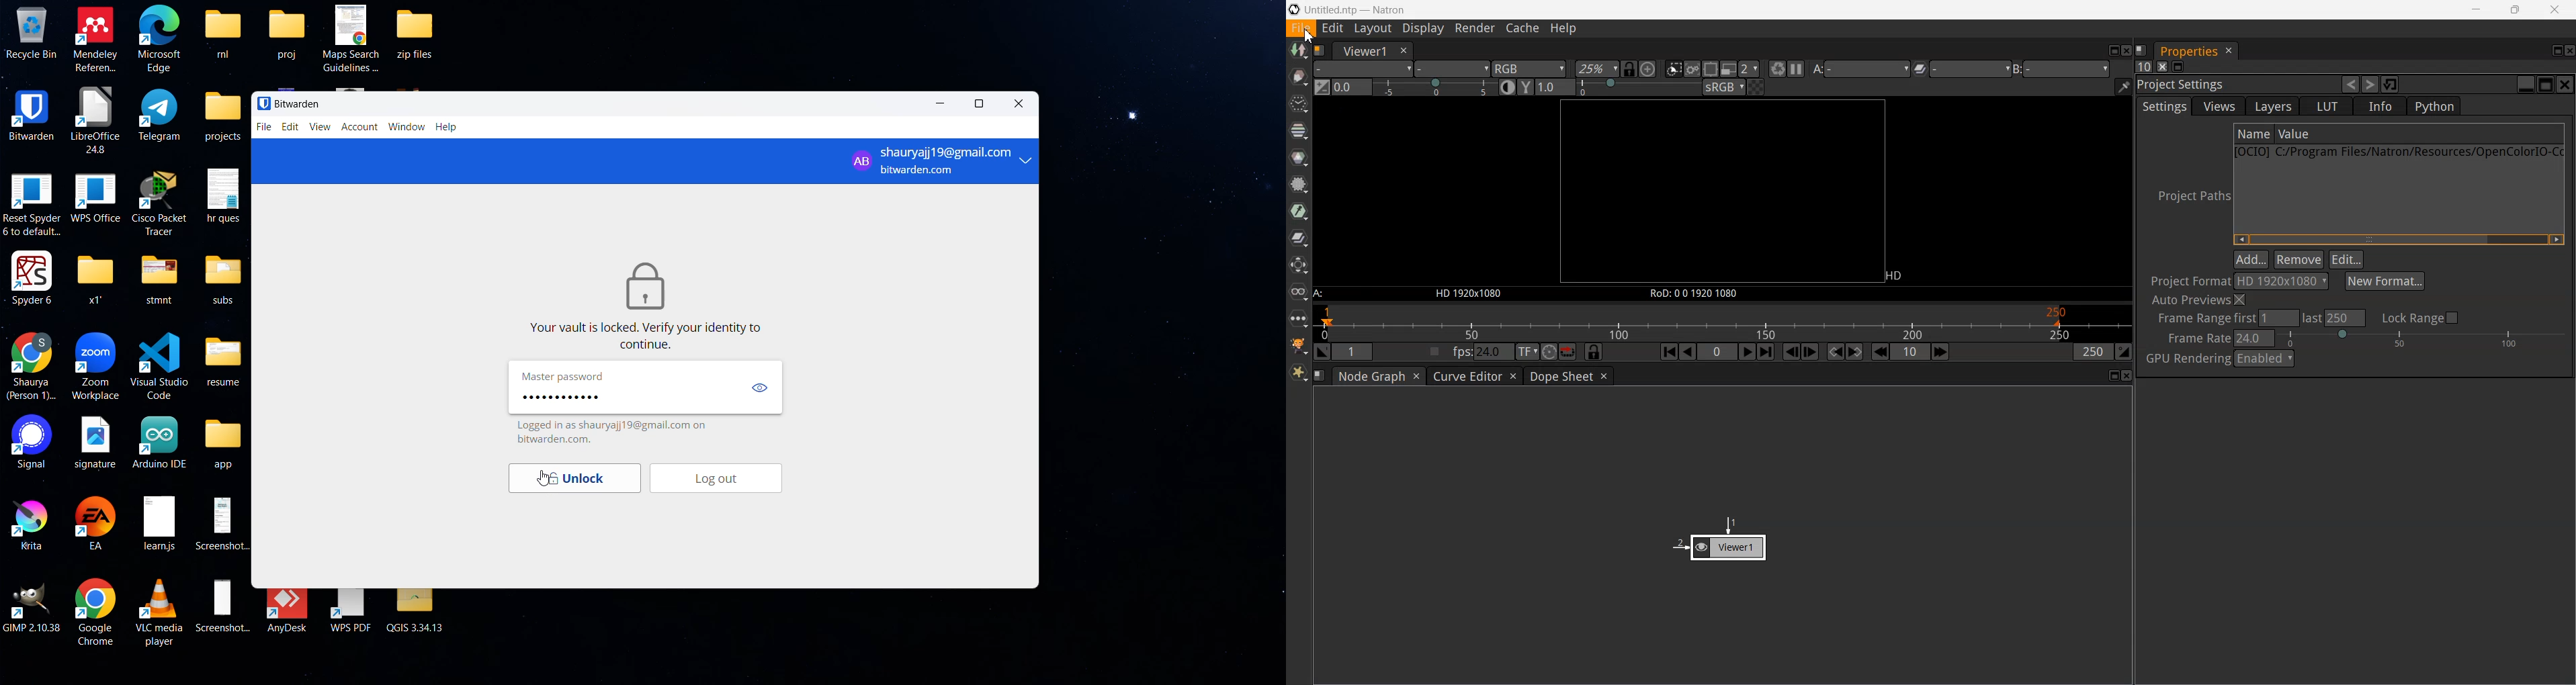  Describe the element at coordinates (353, 37) in the screenshot. I see `Maps Search Guidelines ...` at that location.